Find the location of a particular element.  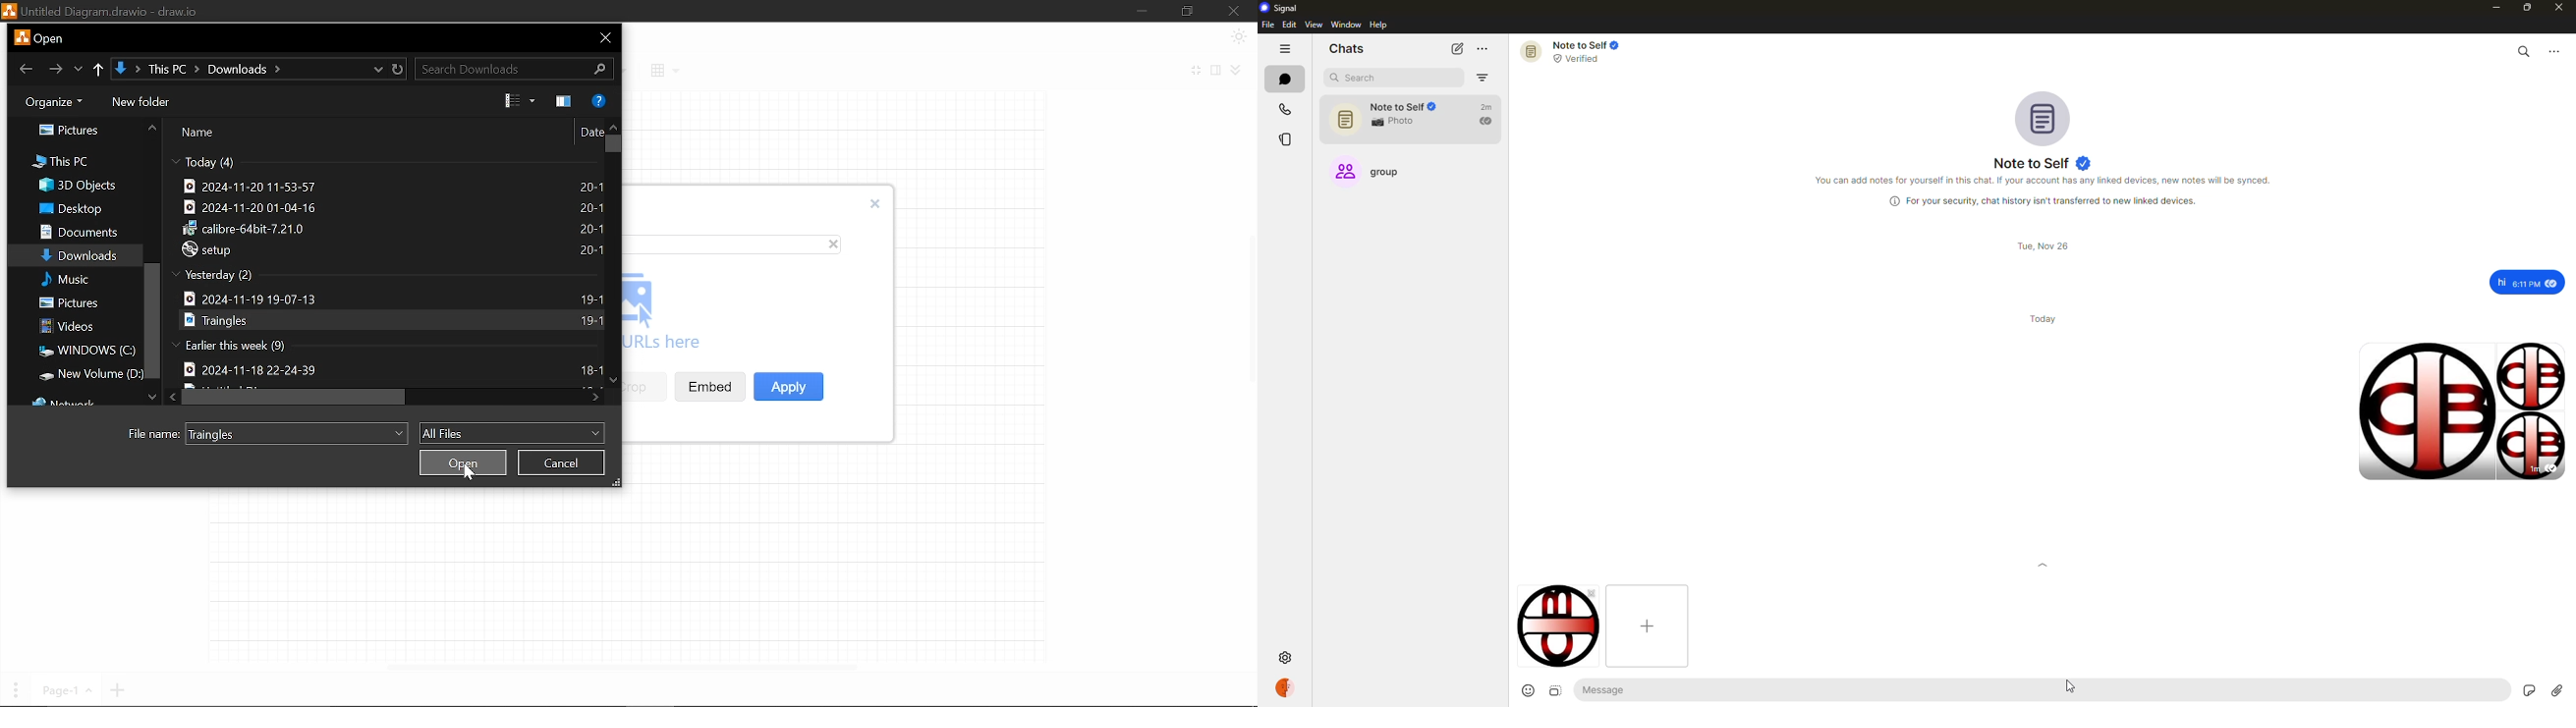

20-1 is located at coordinates (590, 230).